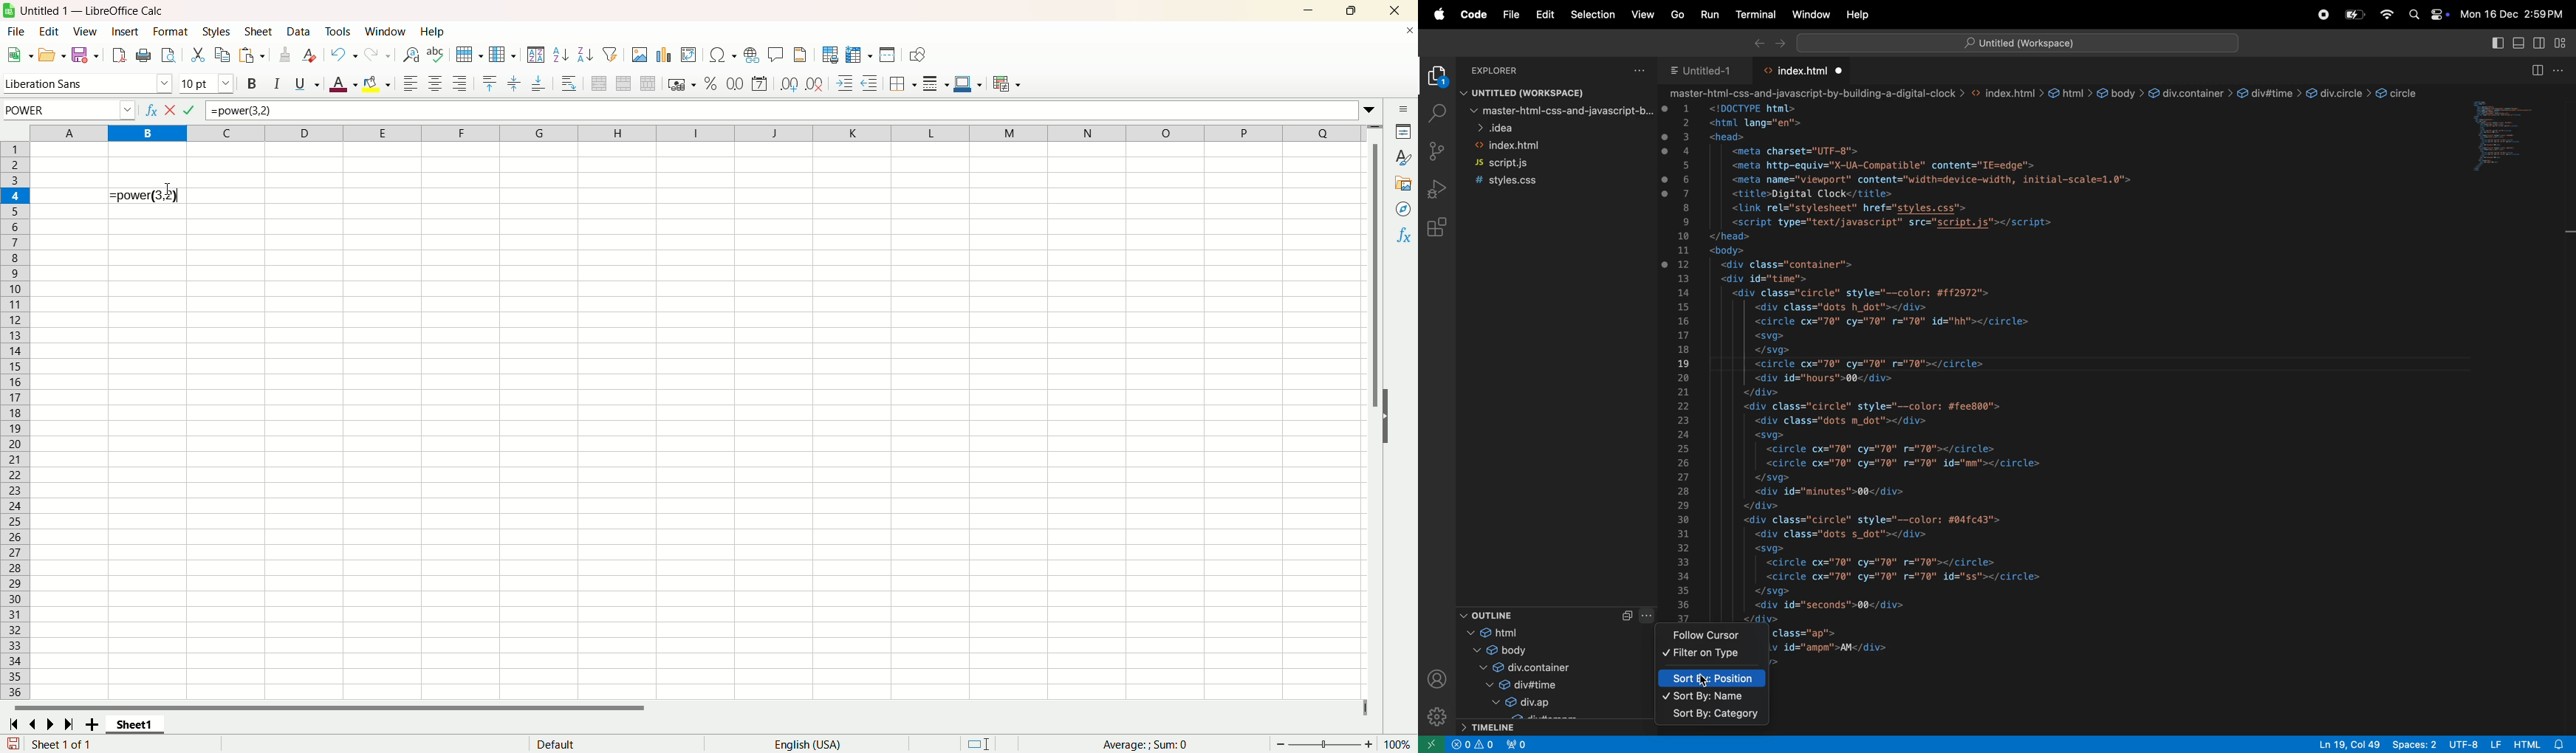  What do you see at coordinates (312, 55) in the screenshot?
I see `remove formatting` at bounding box center [312, 55].